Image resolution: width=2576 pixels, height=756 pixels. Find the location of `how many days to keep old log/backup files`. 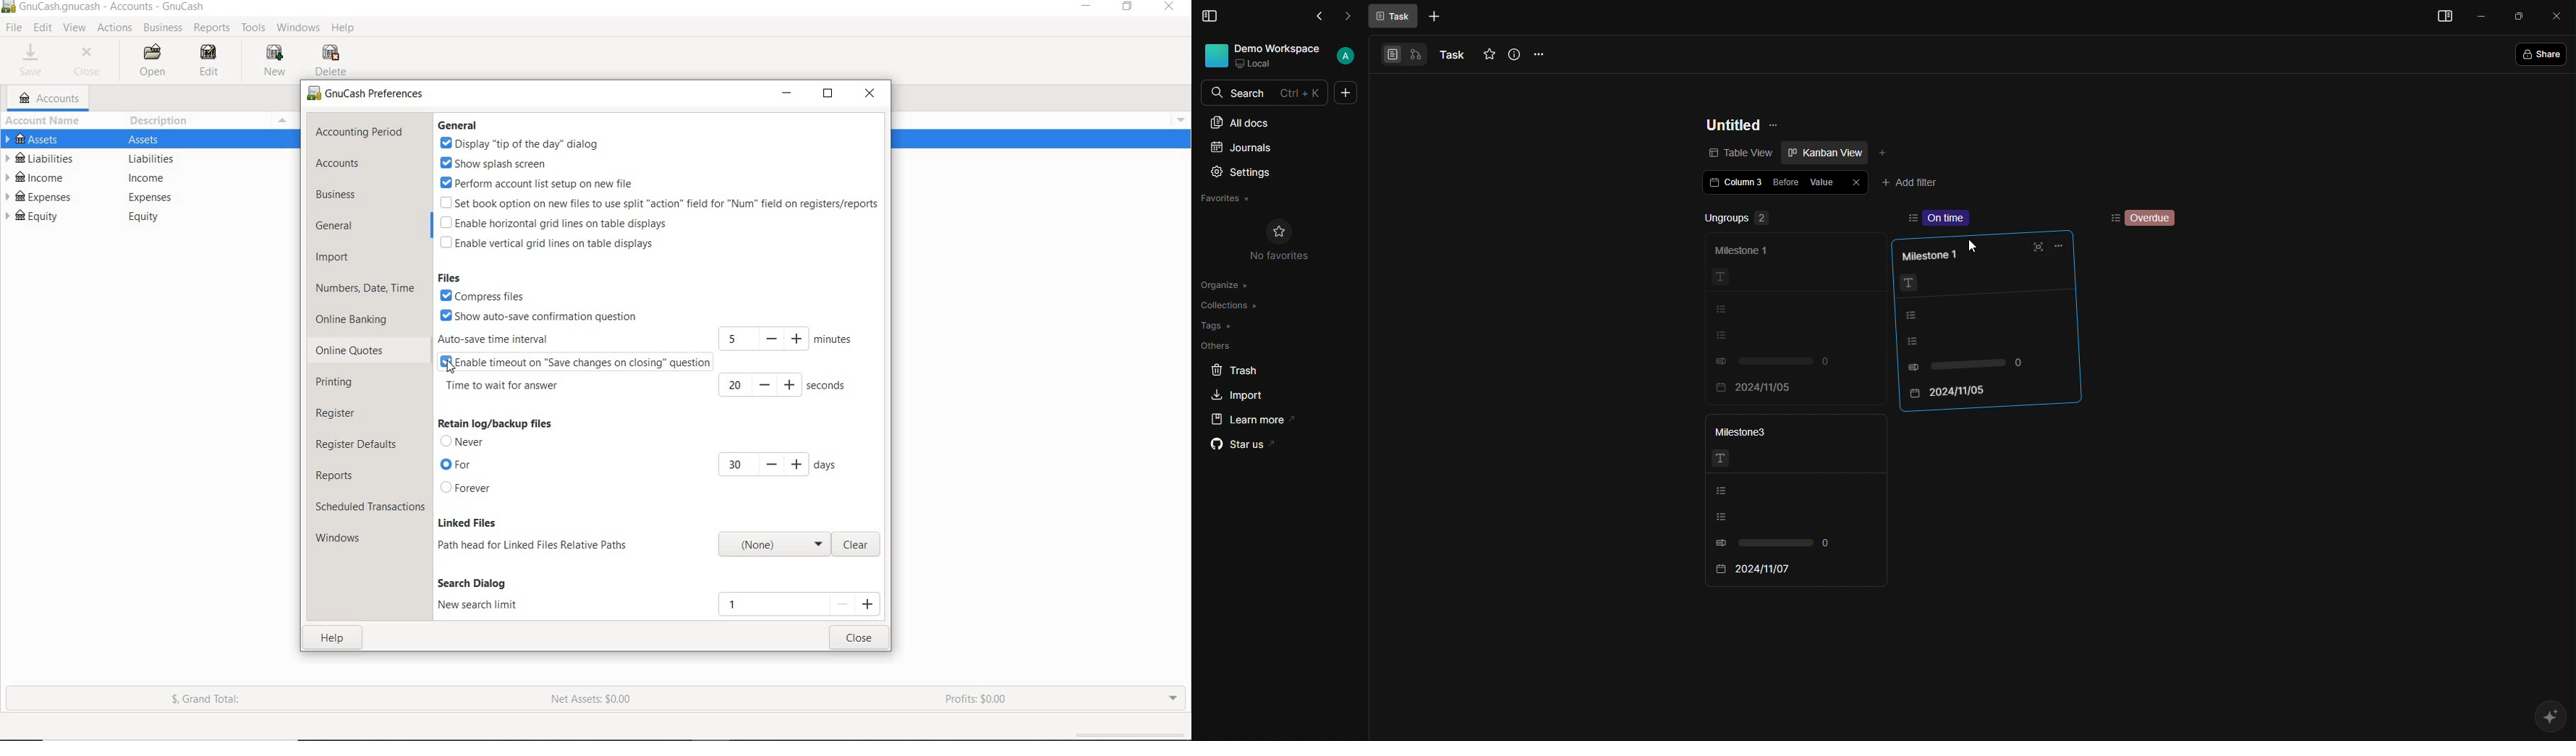

how many days to keep old log/backup files is located at coordinates (775, 464).